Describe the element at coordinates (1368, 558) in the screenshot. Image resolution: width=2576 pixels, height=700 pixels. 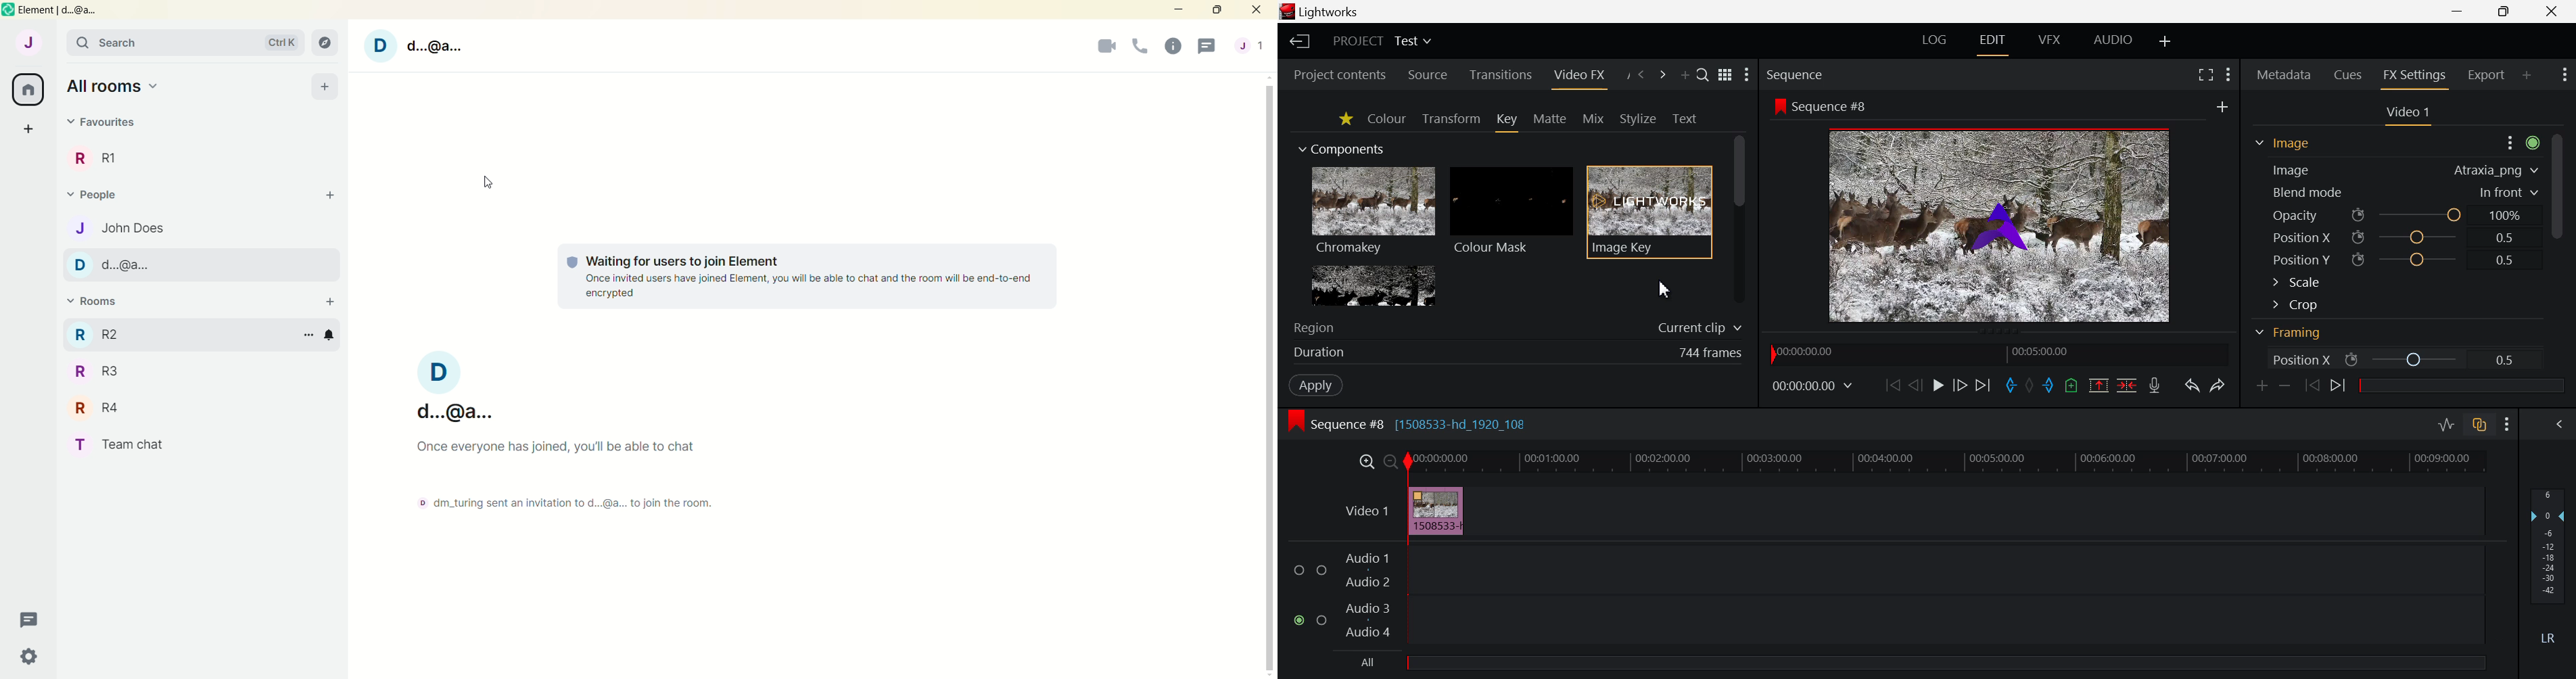
I see `Audio 1` at that location.